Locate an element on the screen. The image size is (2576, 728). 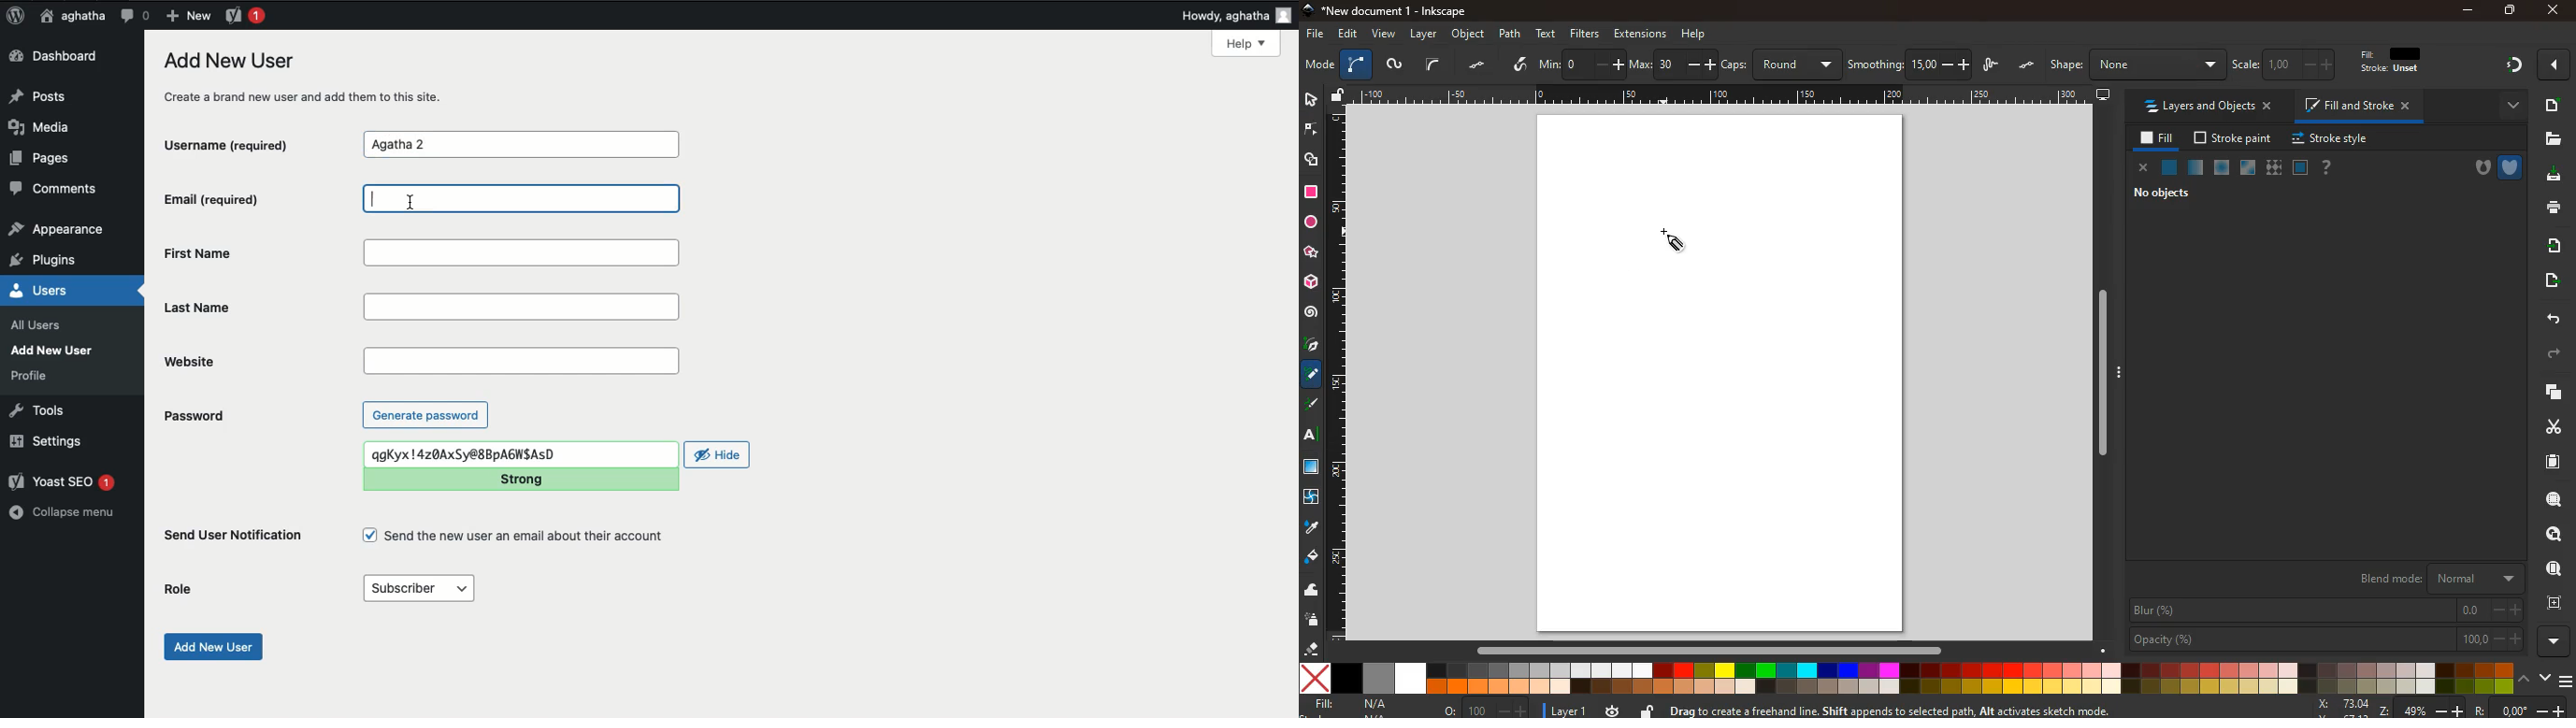
dots is located at coordinates (1479, 65).